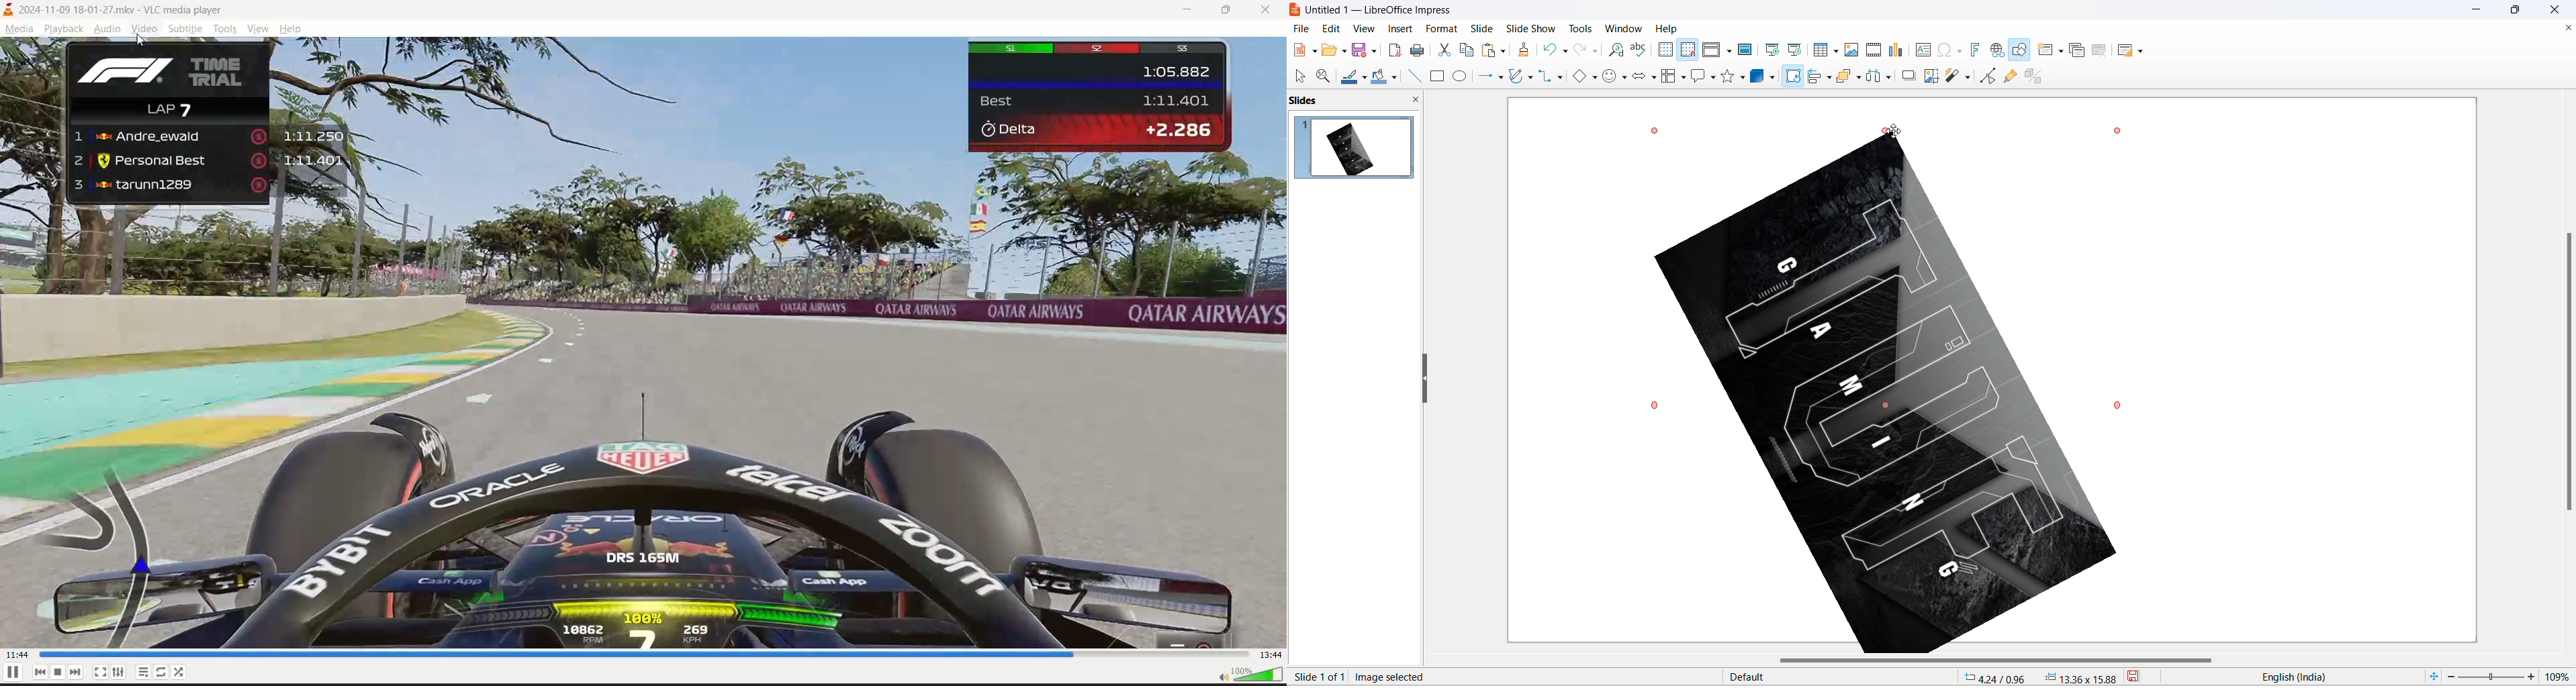 The width and height of the screenshot is (2576, 700). Describe the element at coordinates (2121, 130) in the screenshot. I see `image selection markup` at that location.